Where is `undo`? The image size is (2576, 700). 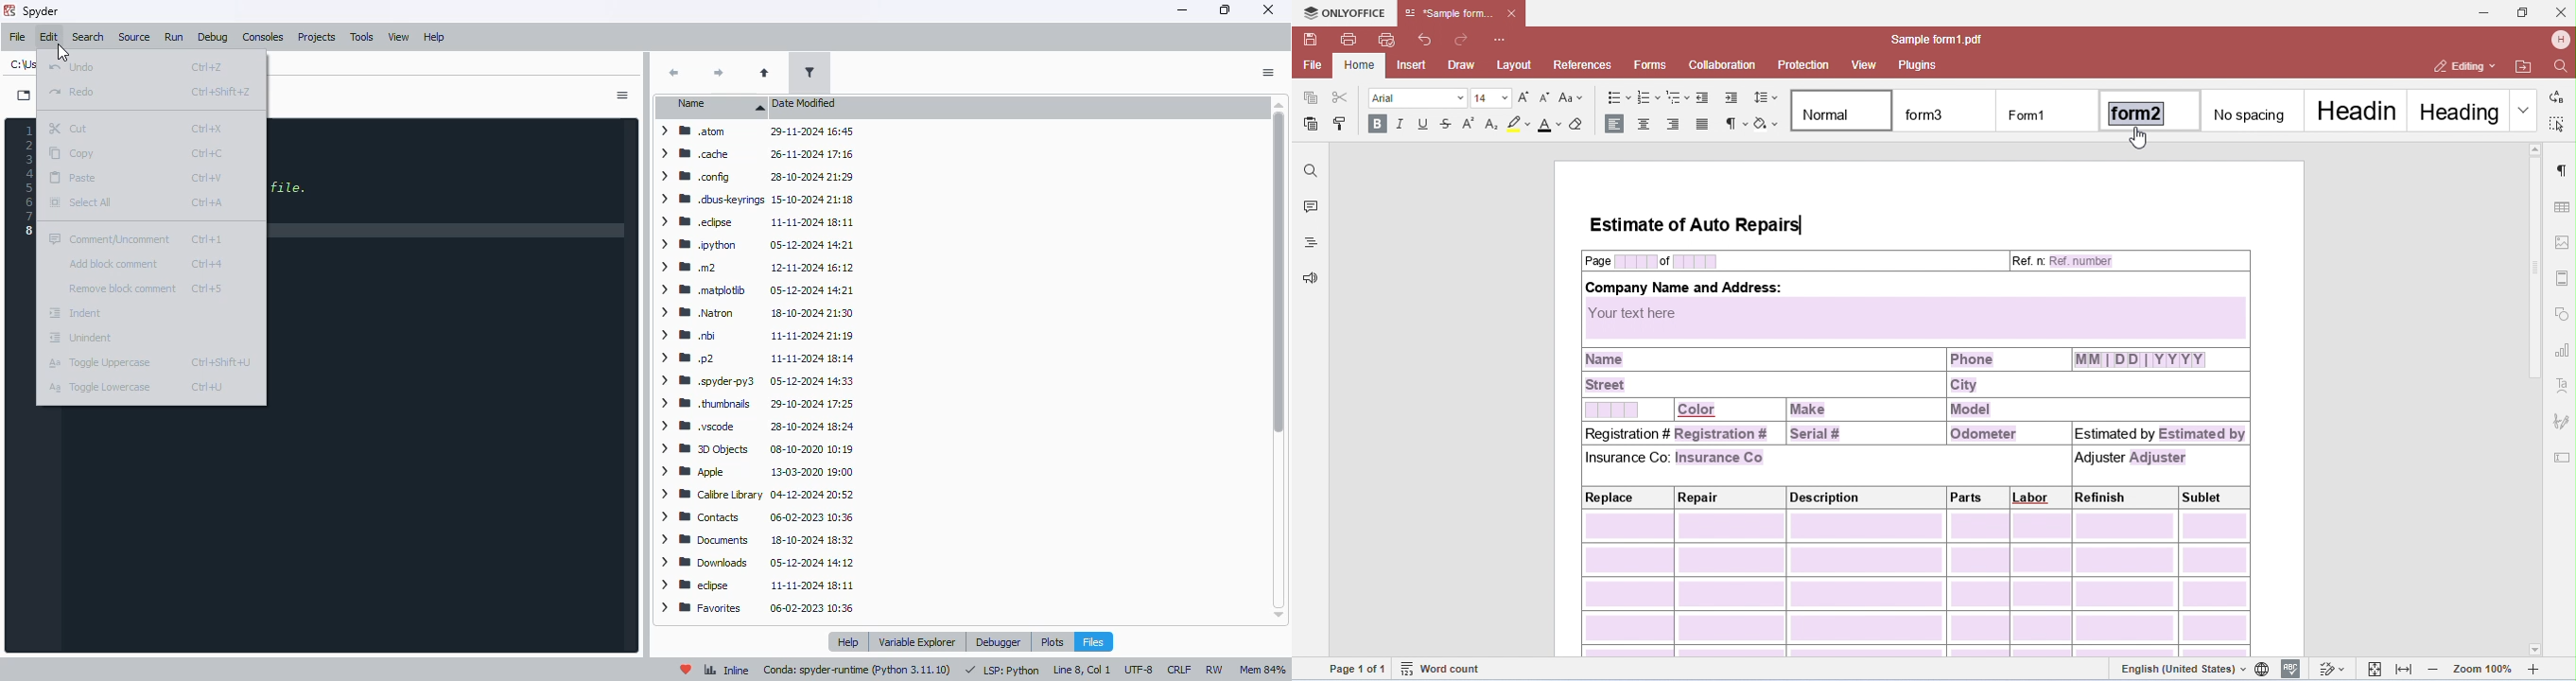
undo is located at coordinates (73, 67).